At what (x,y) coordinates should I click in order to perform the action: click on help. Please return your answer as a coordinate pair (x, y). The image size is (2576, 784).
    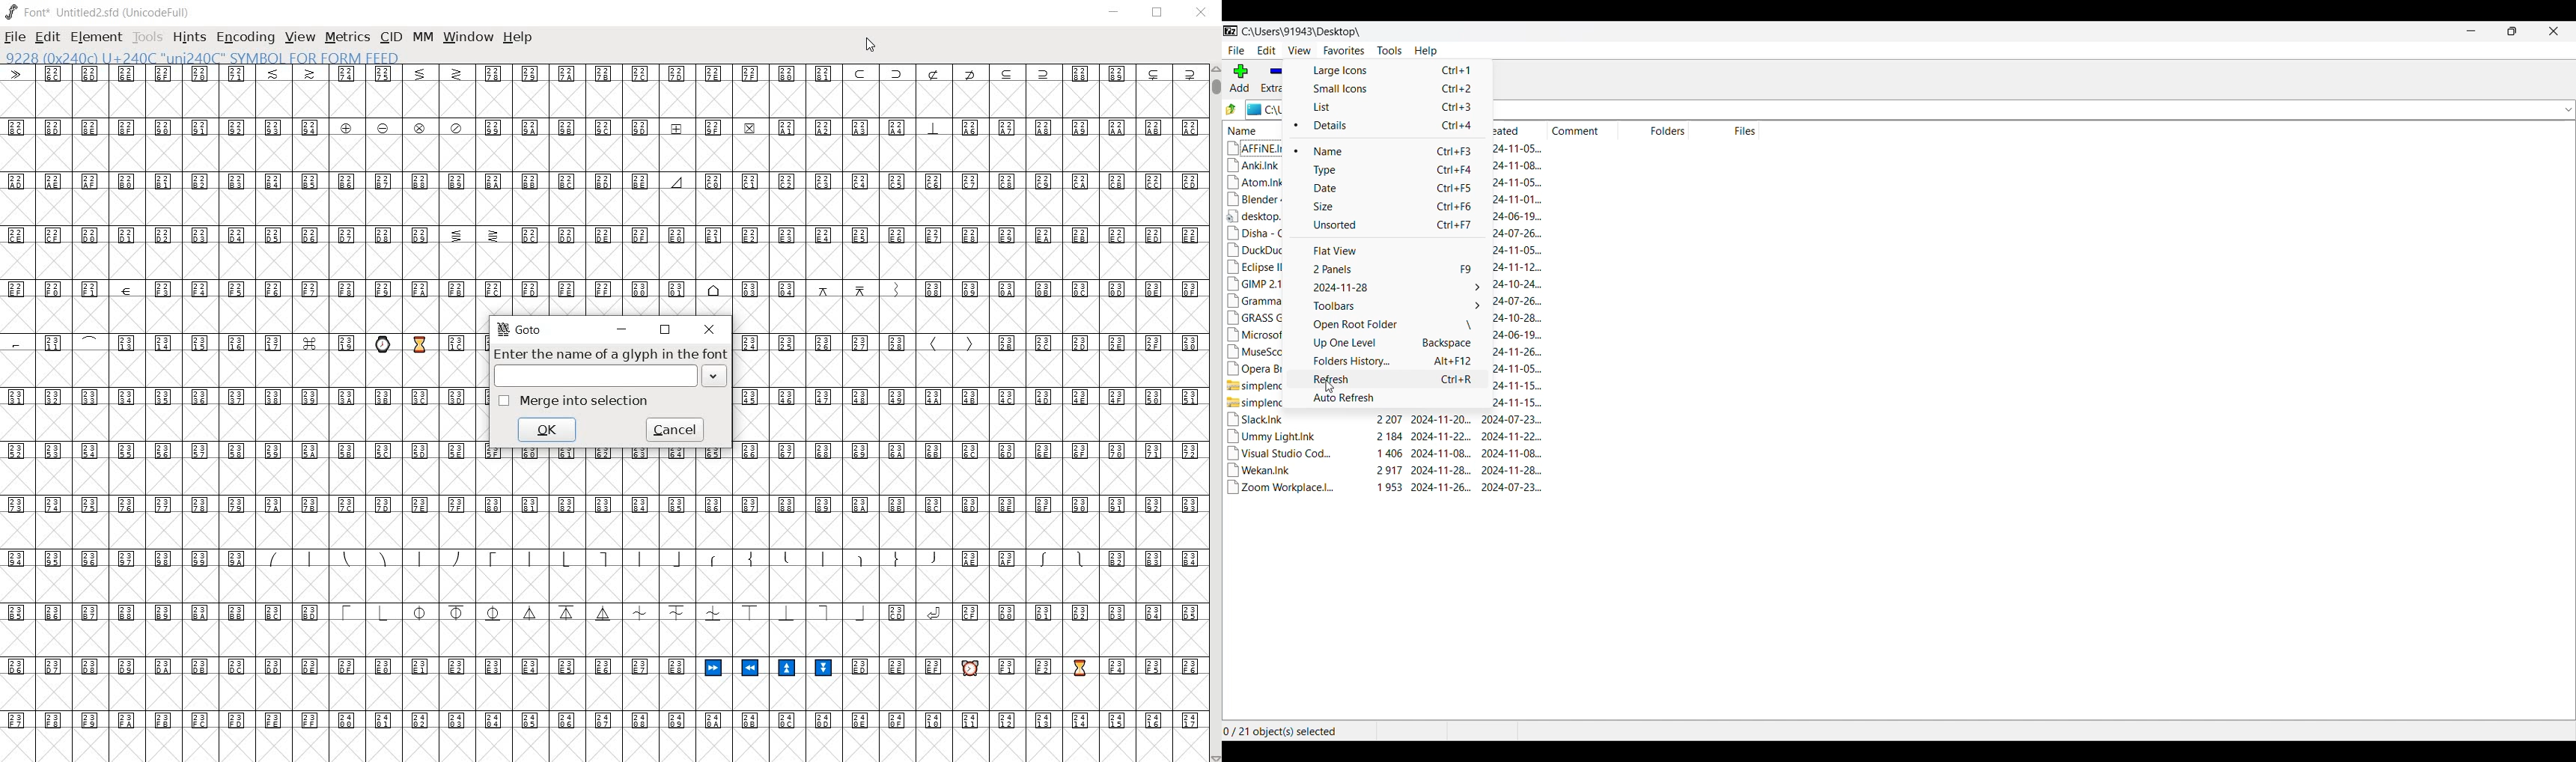
    Looking at the image, I should click on (518, 38).